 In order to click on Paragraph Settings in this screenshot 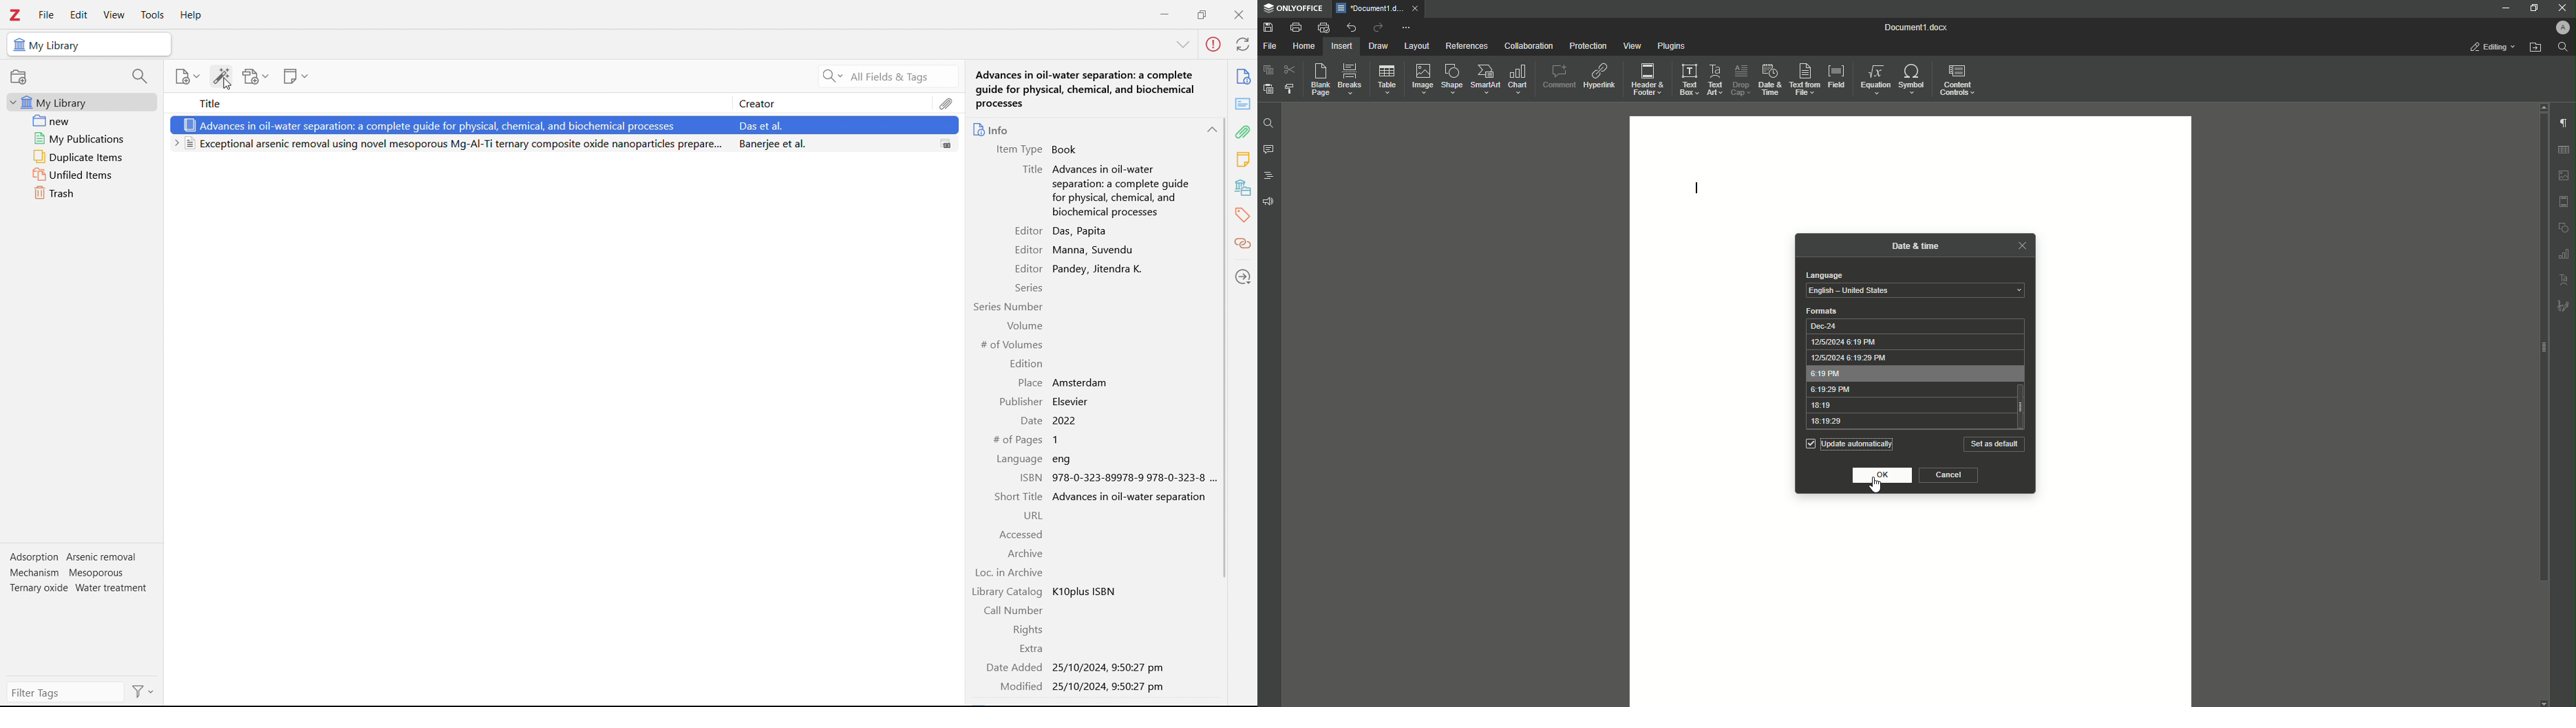, I will do `click(2562, 122)`.